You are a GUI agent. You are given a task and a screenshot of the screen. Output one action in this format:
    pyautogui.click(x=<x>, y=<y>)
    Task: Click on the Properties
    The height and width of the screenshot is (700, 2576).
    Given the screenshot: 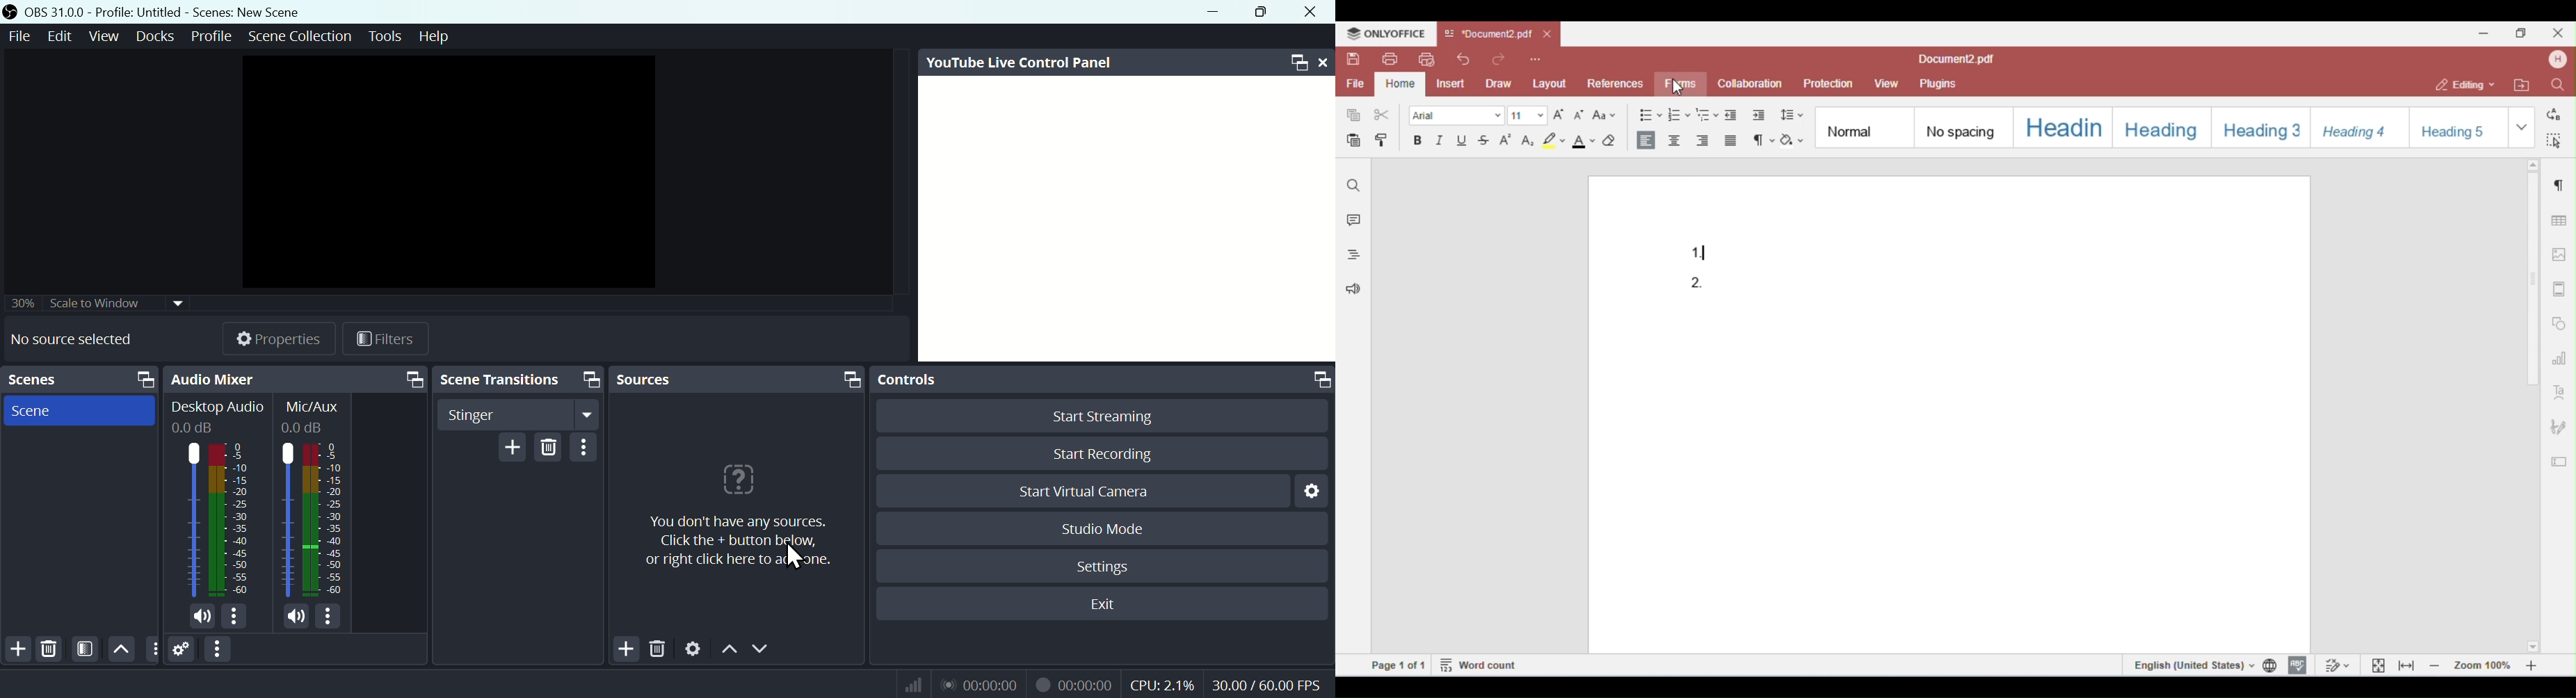 What is the action you would take?
    pyautogui.click(x=266, y=338)
    